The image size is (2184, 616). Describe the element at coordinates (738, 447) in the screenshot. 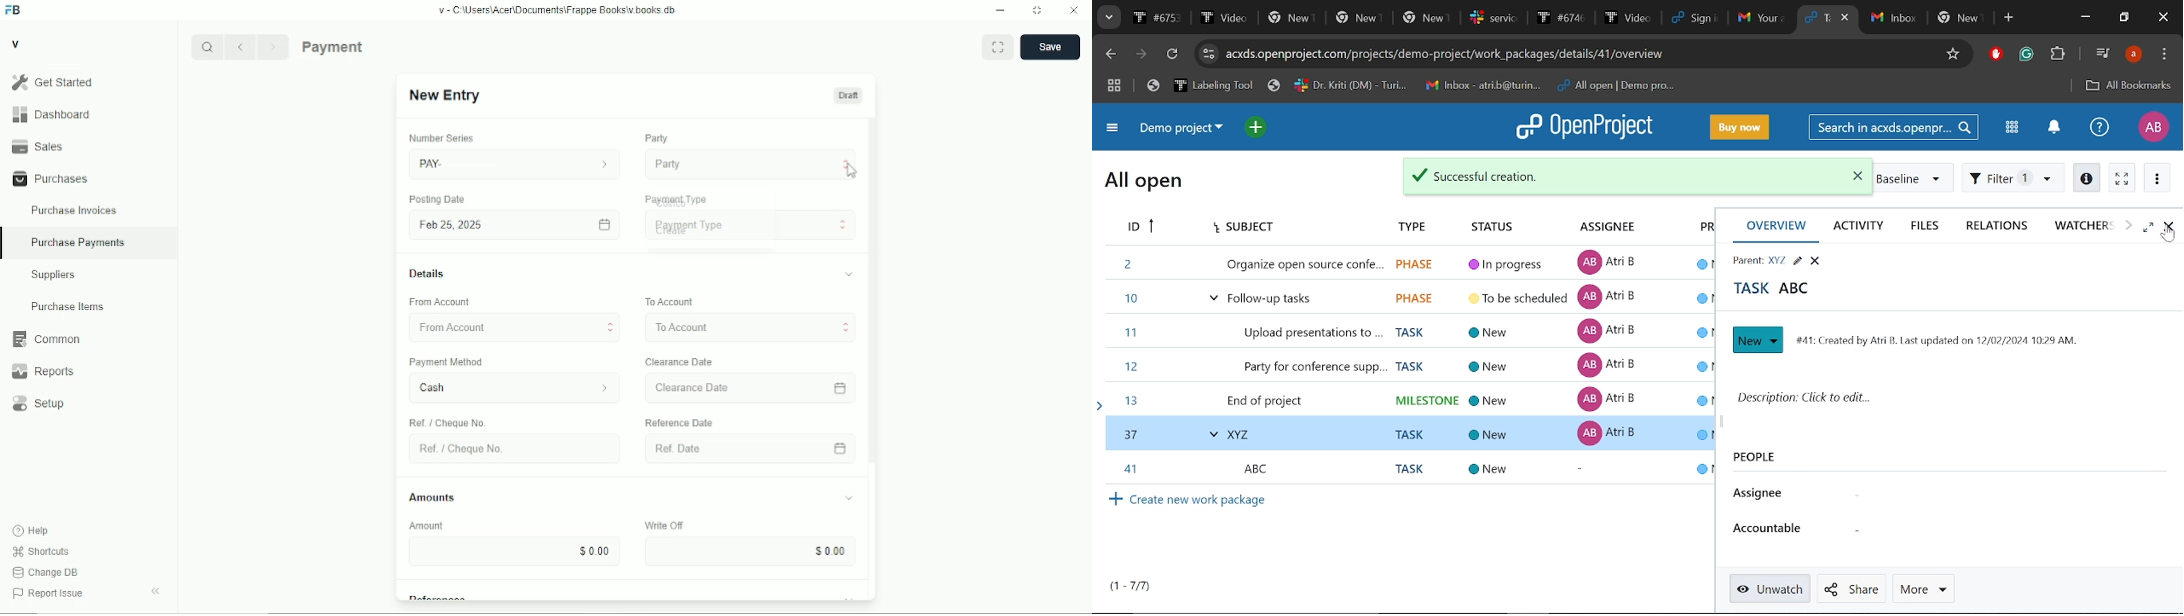

I see `Ref Date.` at that location.